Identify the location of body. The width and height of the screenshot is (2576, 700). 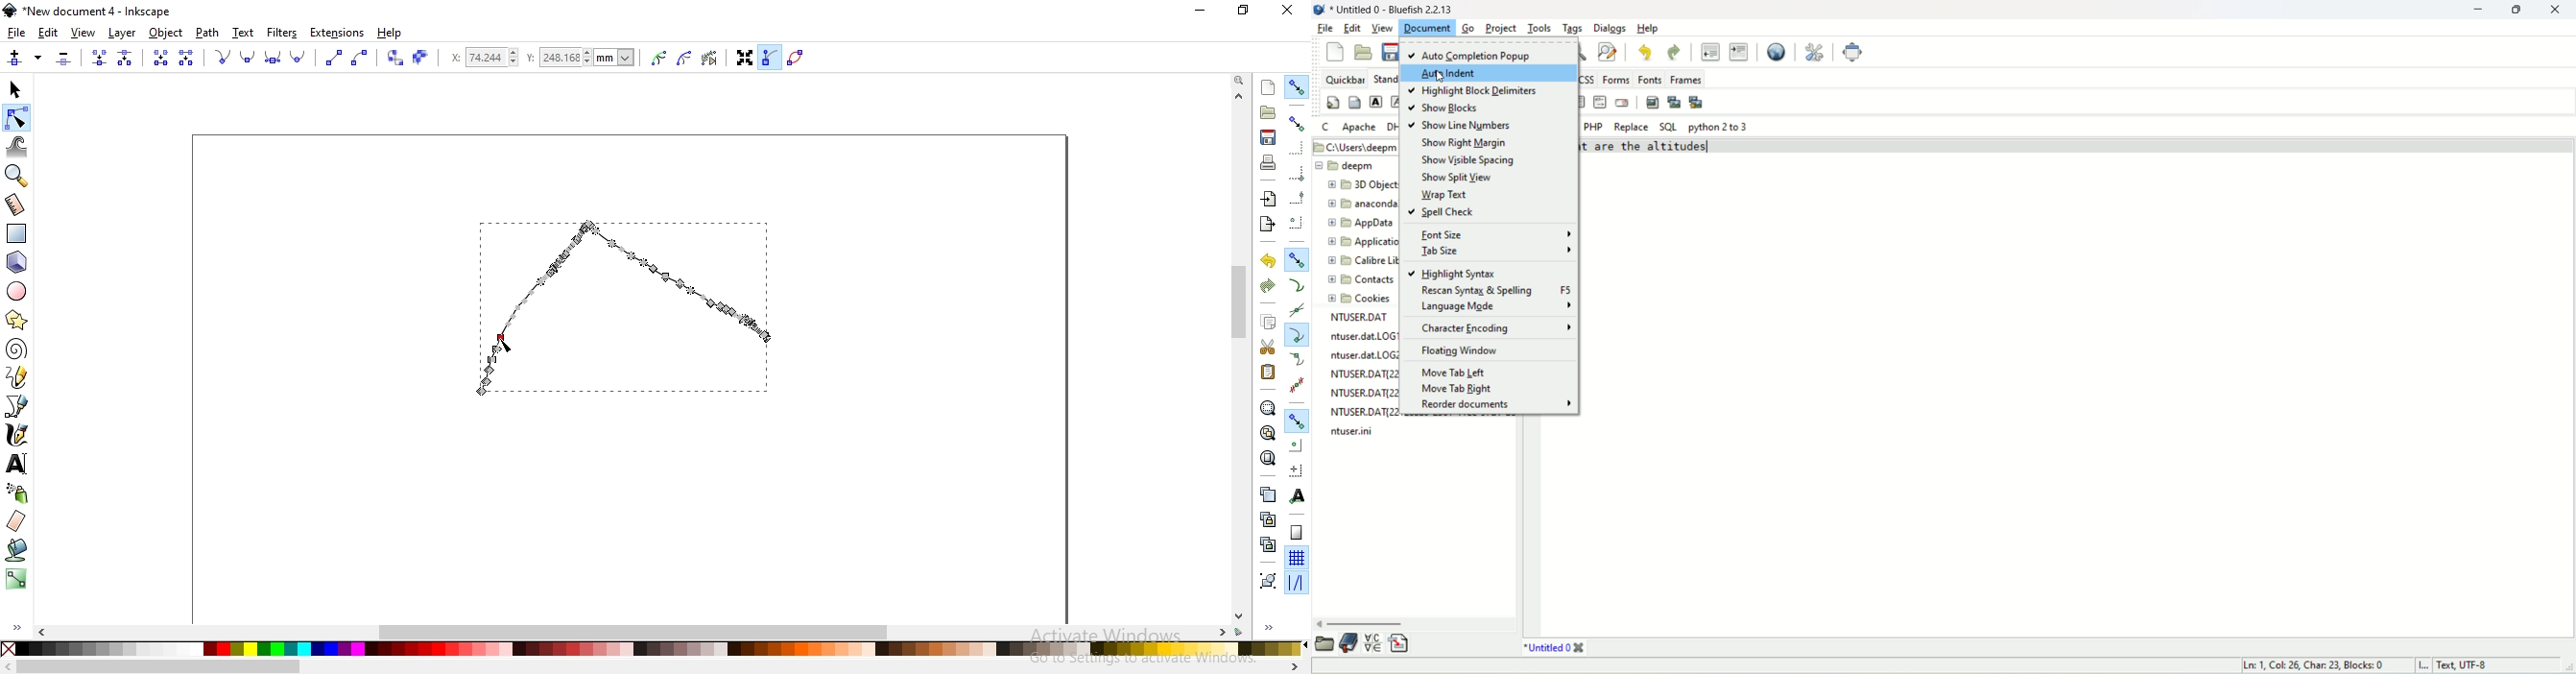
(1356, 104).